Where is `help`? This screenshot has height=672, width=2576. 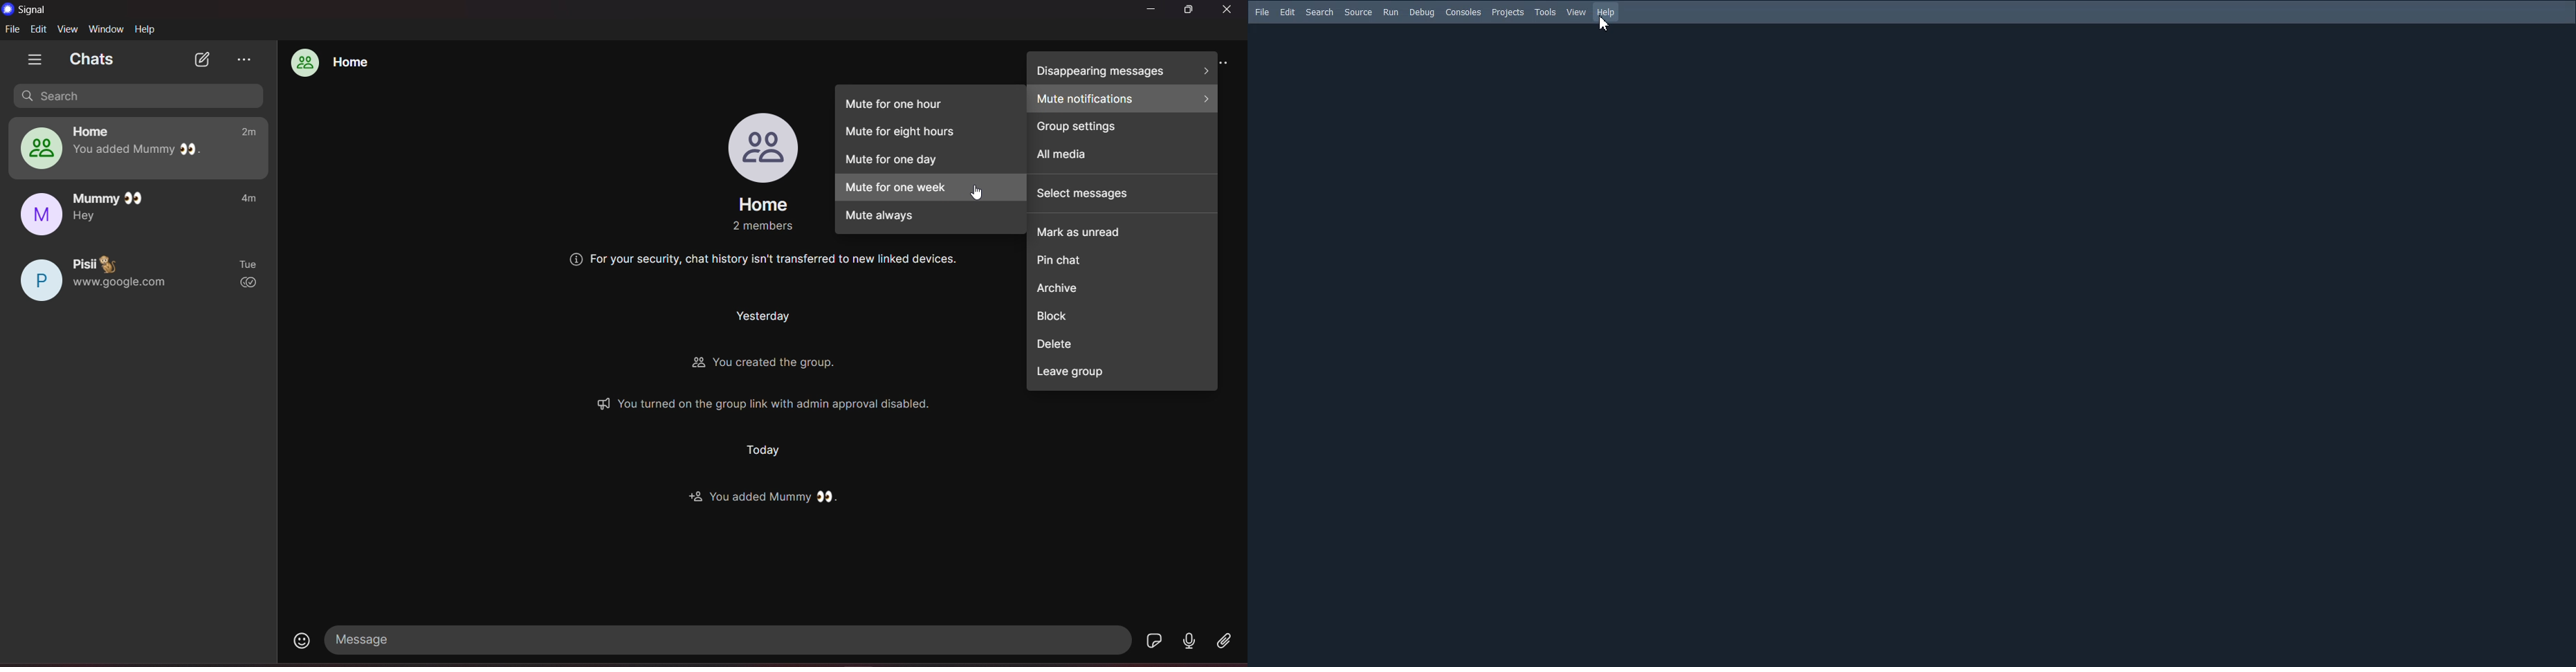 help is located at coordinates (147, 30).